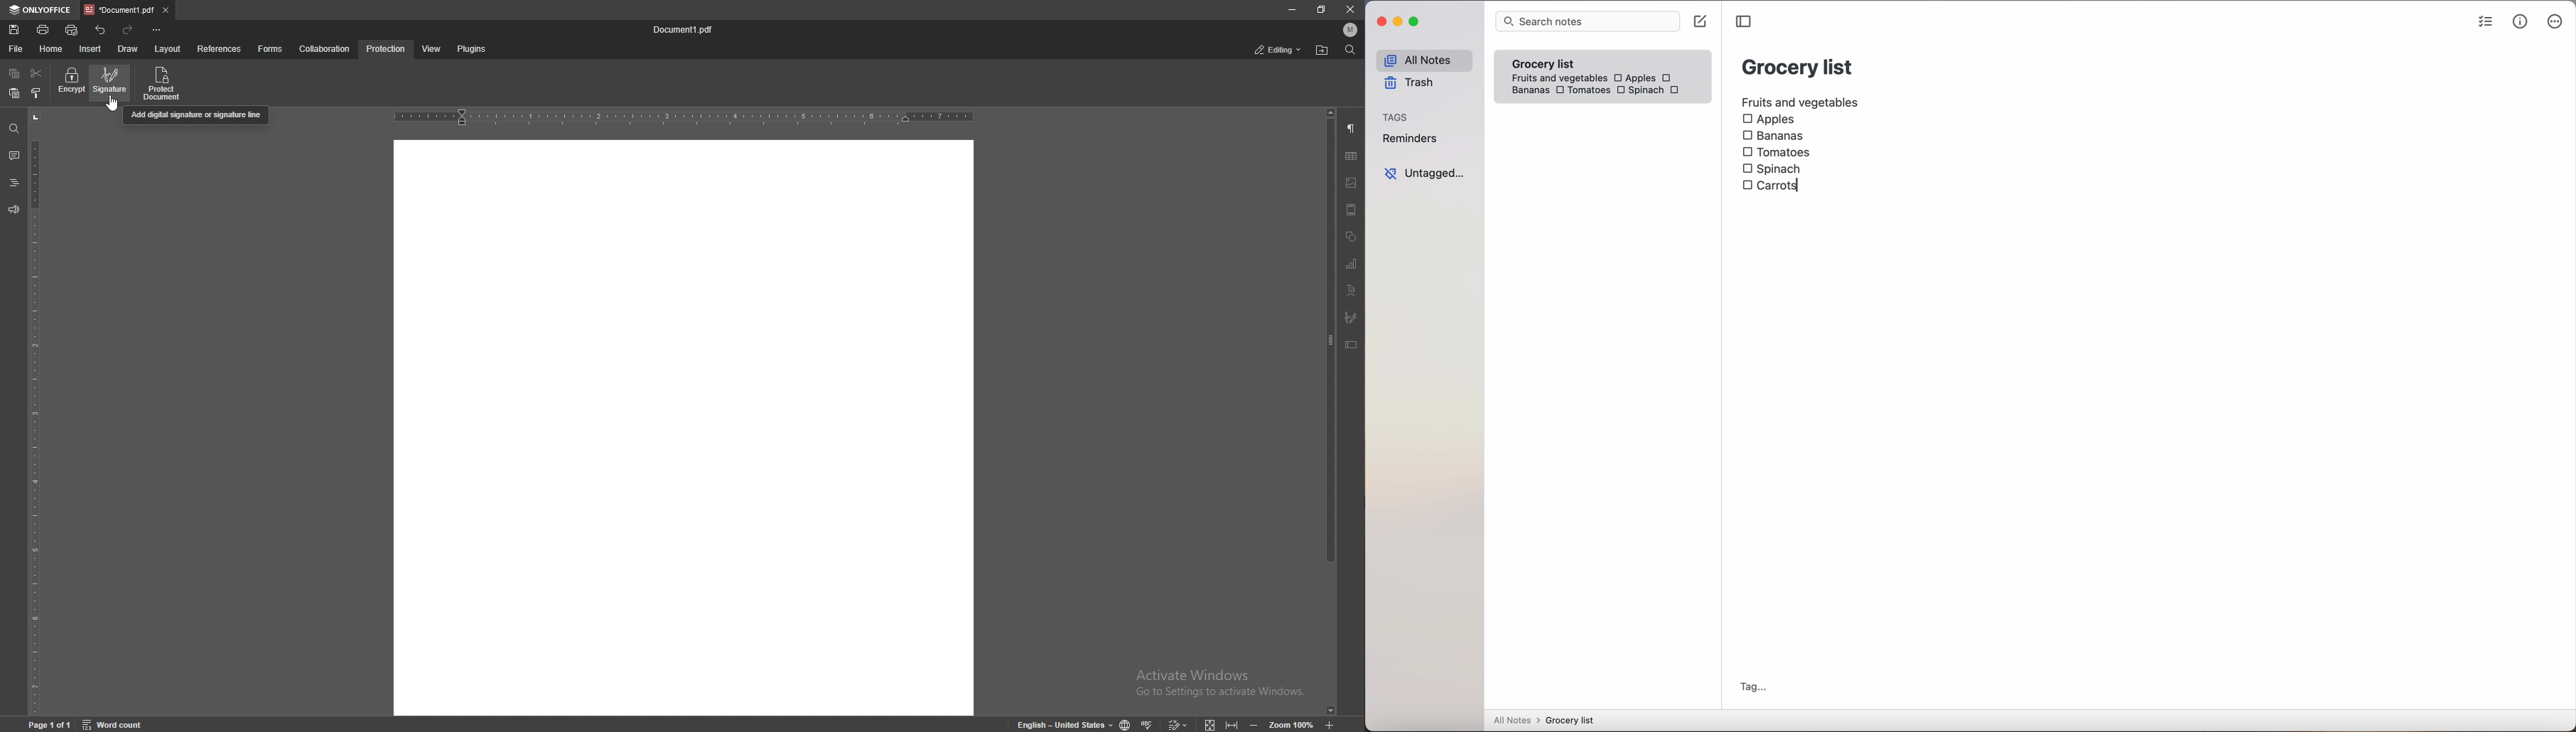 The image size is (2576, 756). Describe the element at coordinates (1423, 61) in the screenshot. I see `all notes` at that location.